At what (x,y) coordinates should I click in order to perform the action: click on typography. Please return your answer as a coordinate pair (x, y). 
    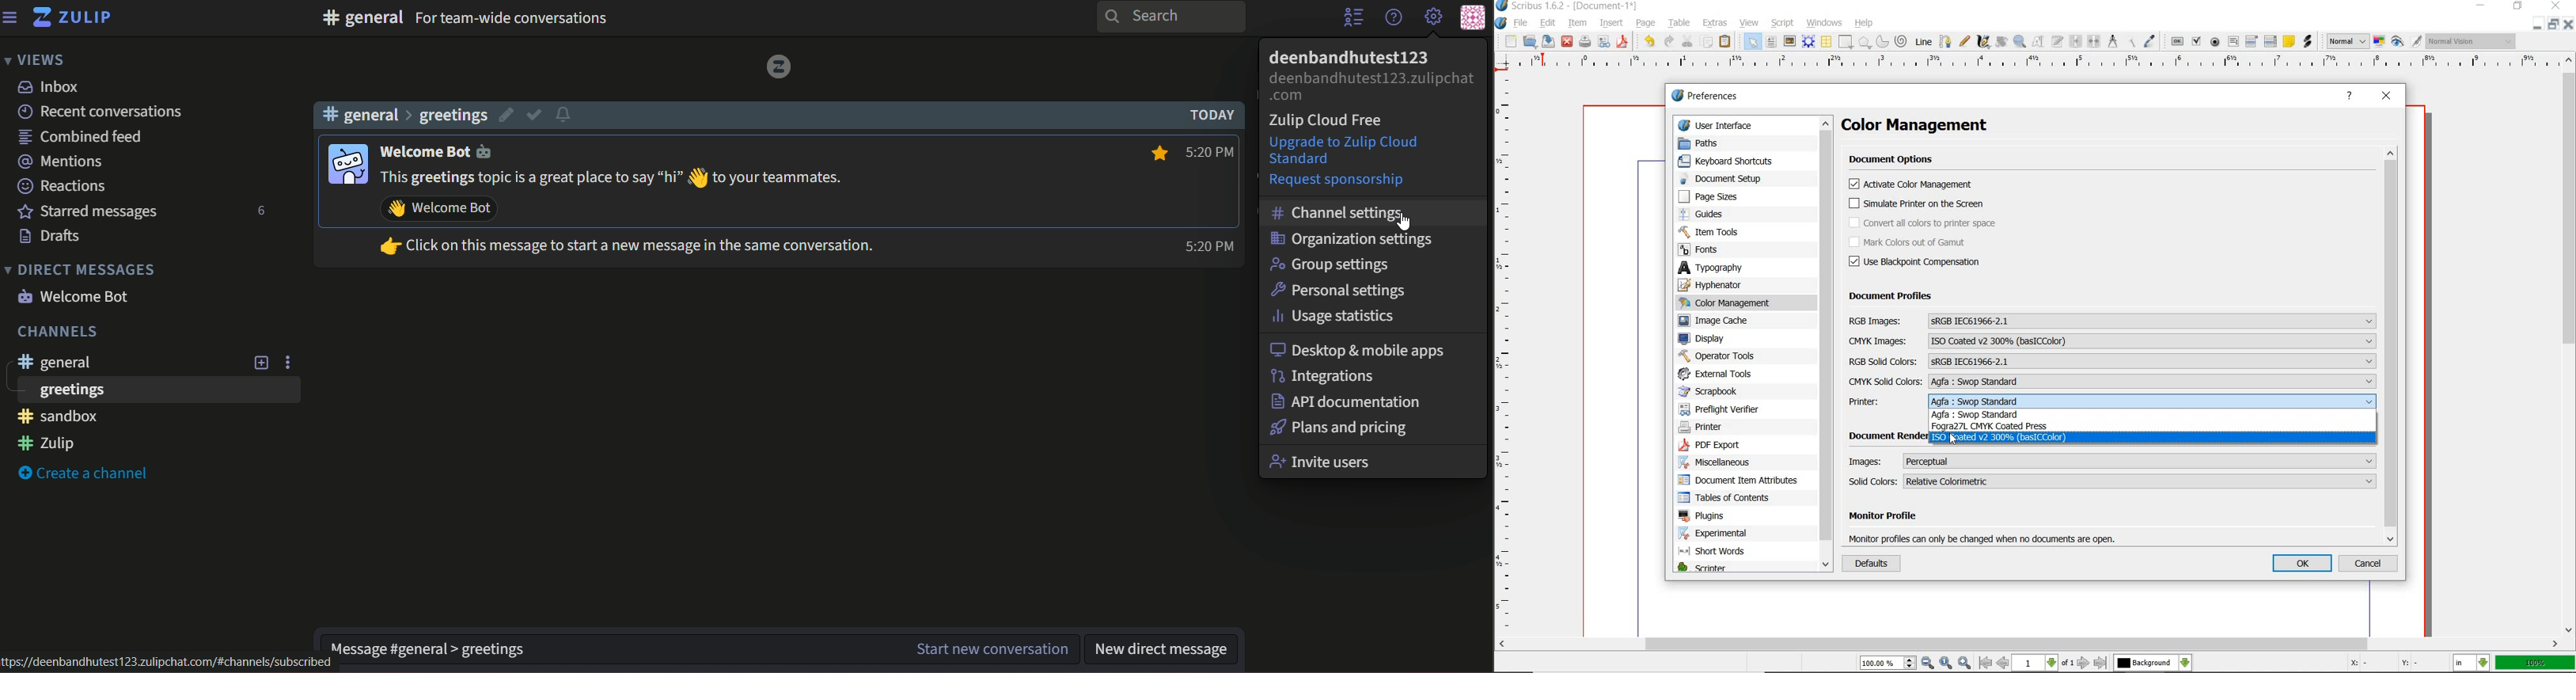
    Looking at the image, I should click on (1735, 268).